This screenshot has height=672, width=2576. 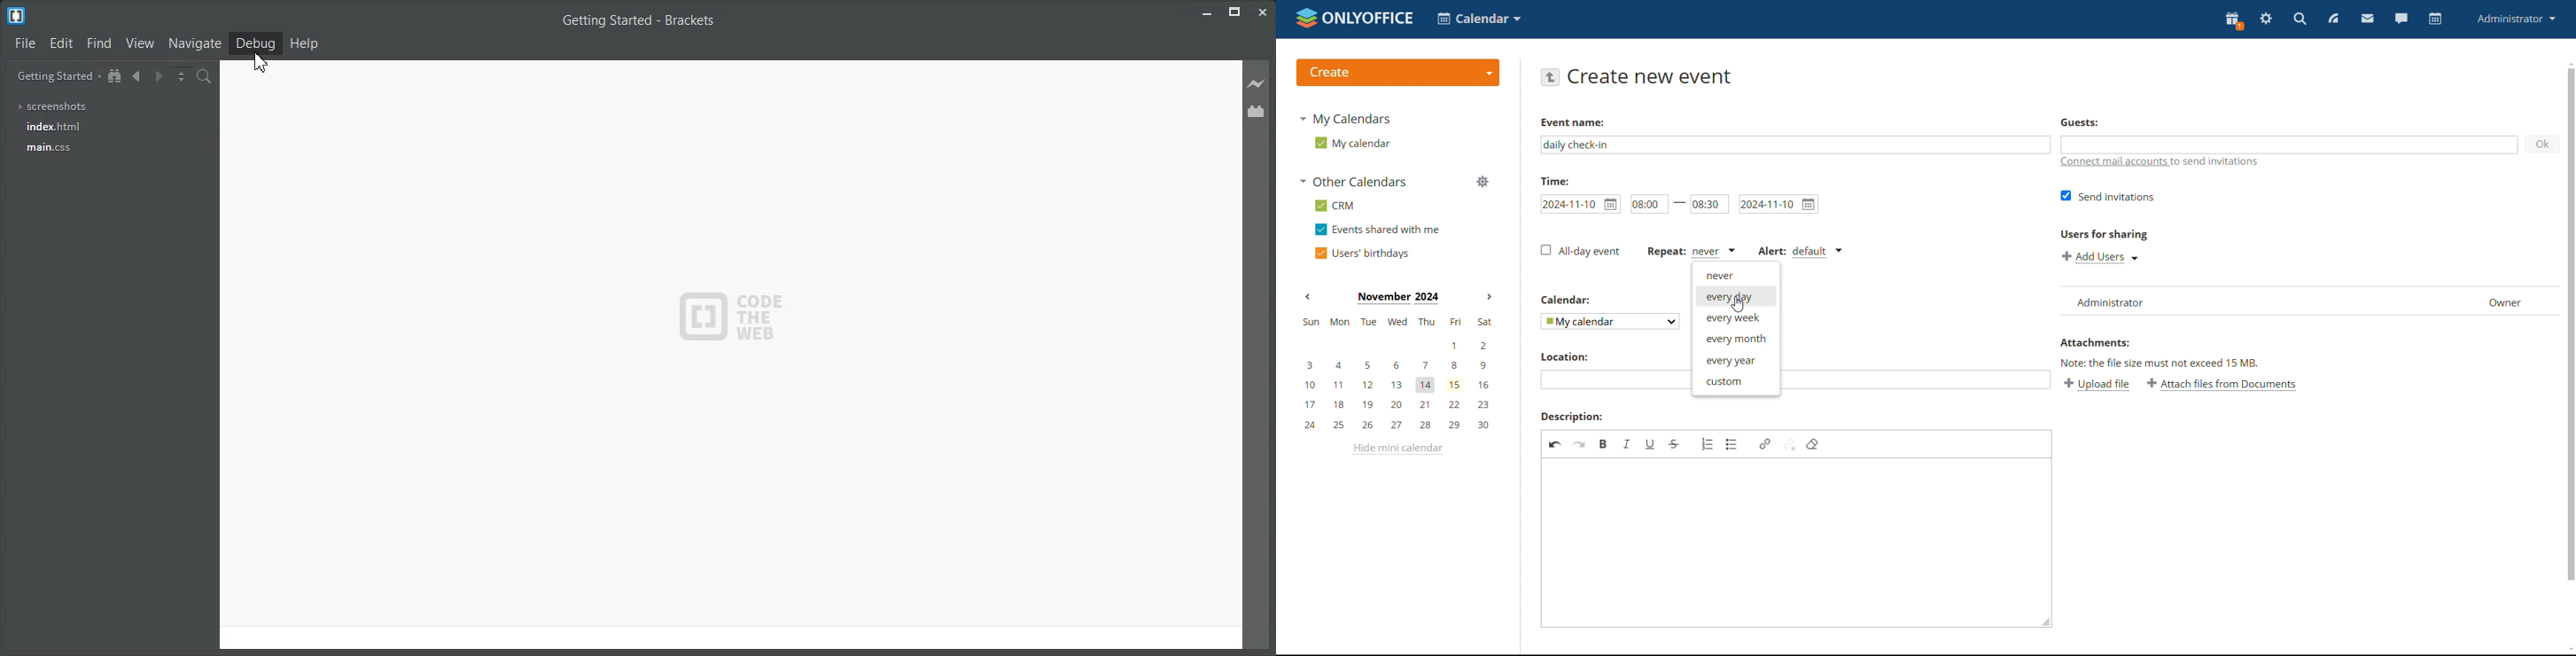 I want to click on Getting Started - Brackets, so click(x=639, y=20).